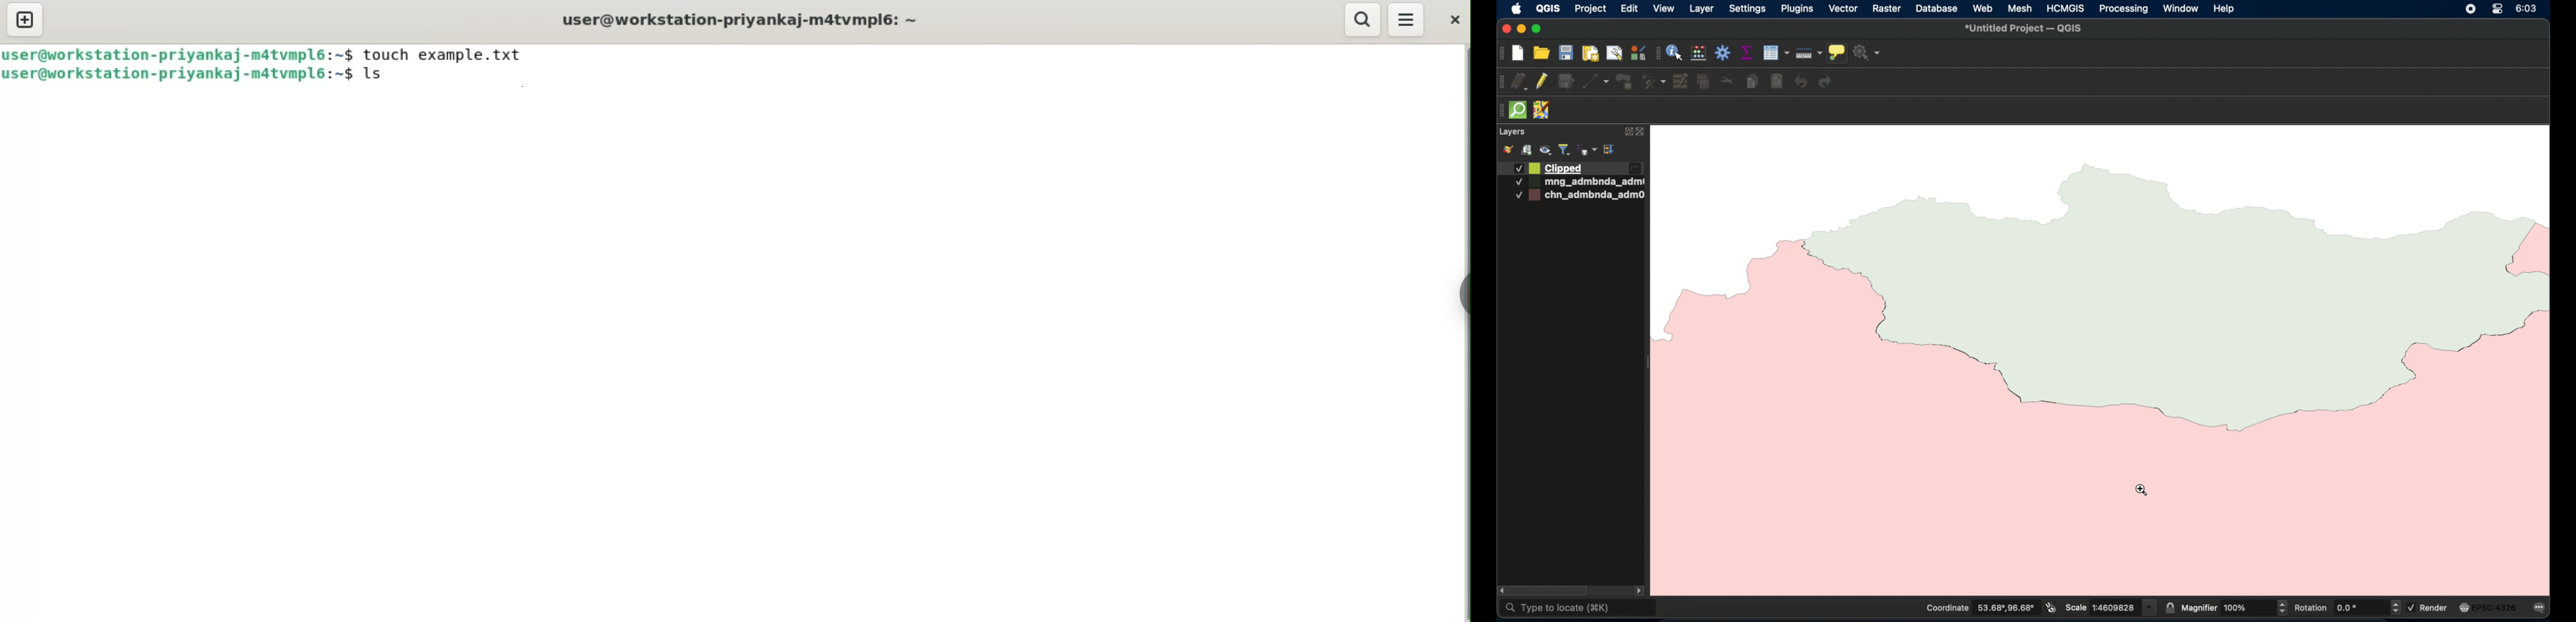  Describe the element at coordinates (1637, 52) in the screenshot. I see `styling manager` at that location.